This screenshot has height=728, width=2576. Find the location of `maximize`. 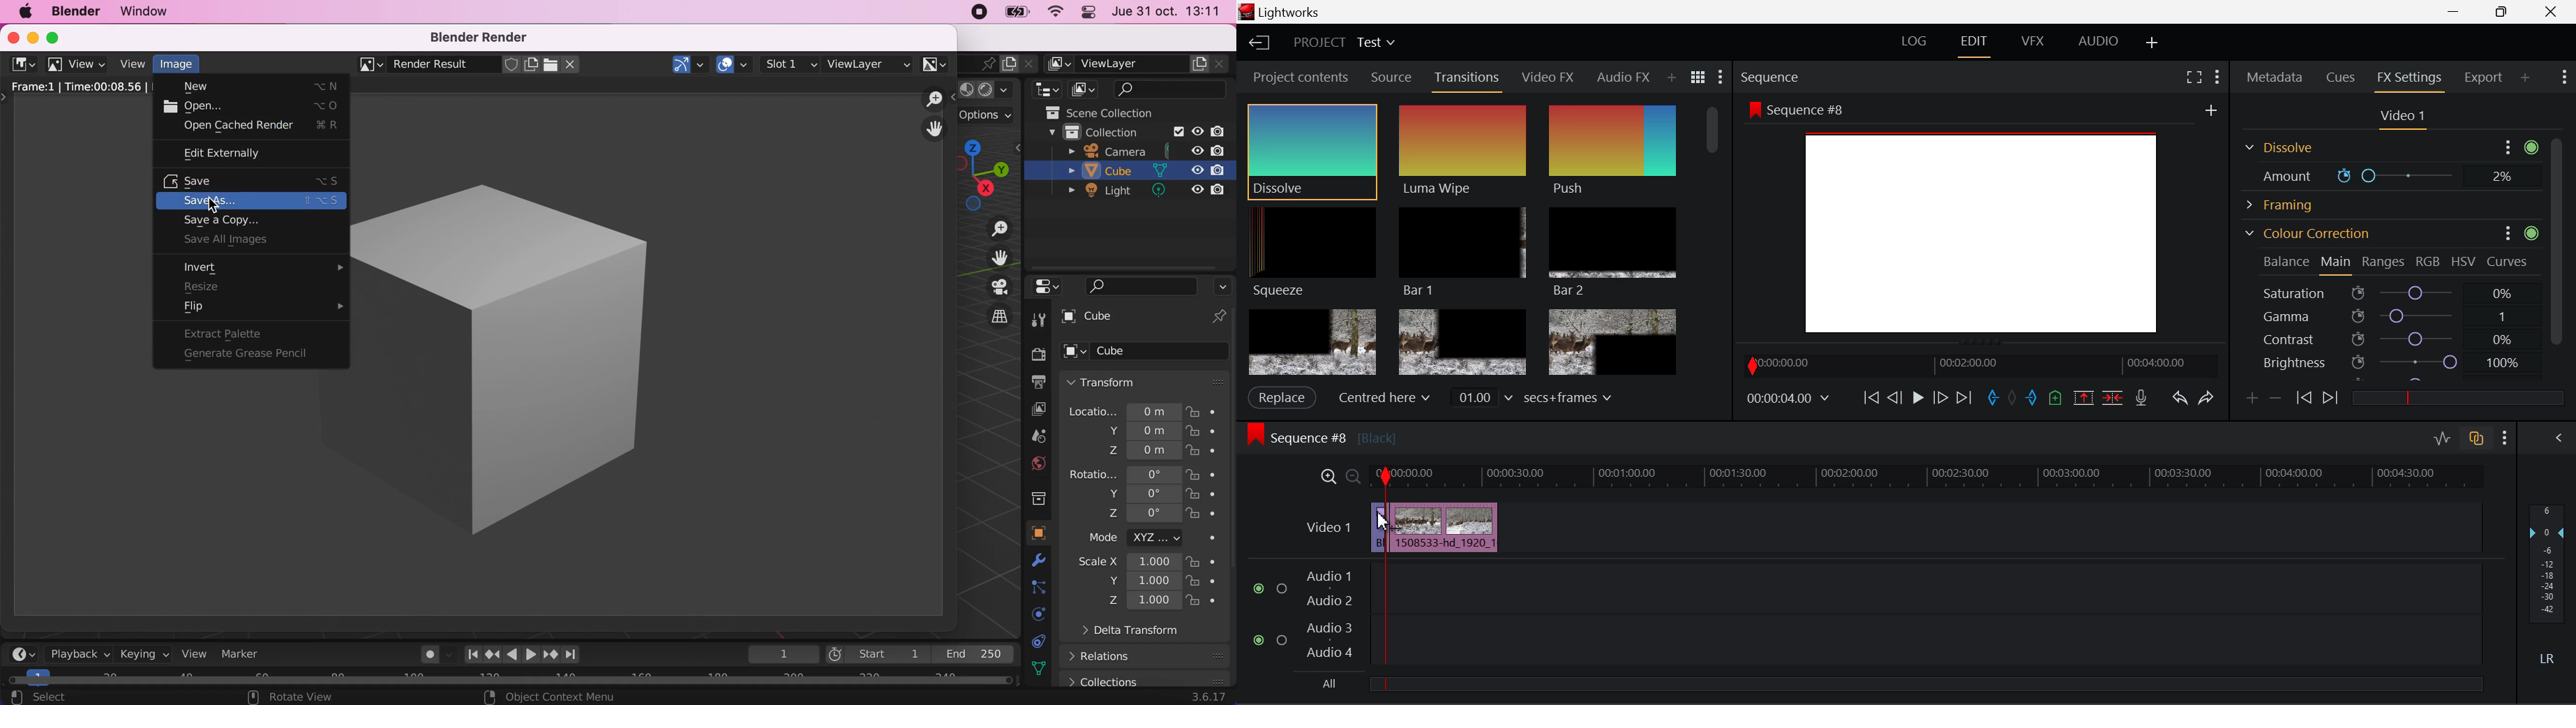

maximize is located at coordinates (56, 36).